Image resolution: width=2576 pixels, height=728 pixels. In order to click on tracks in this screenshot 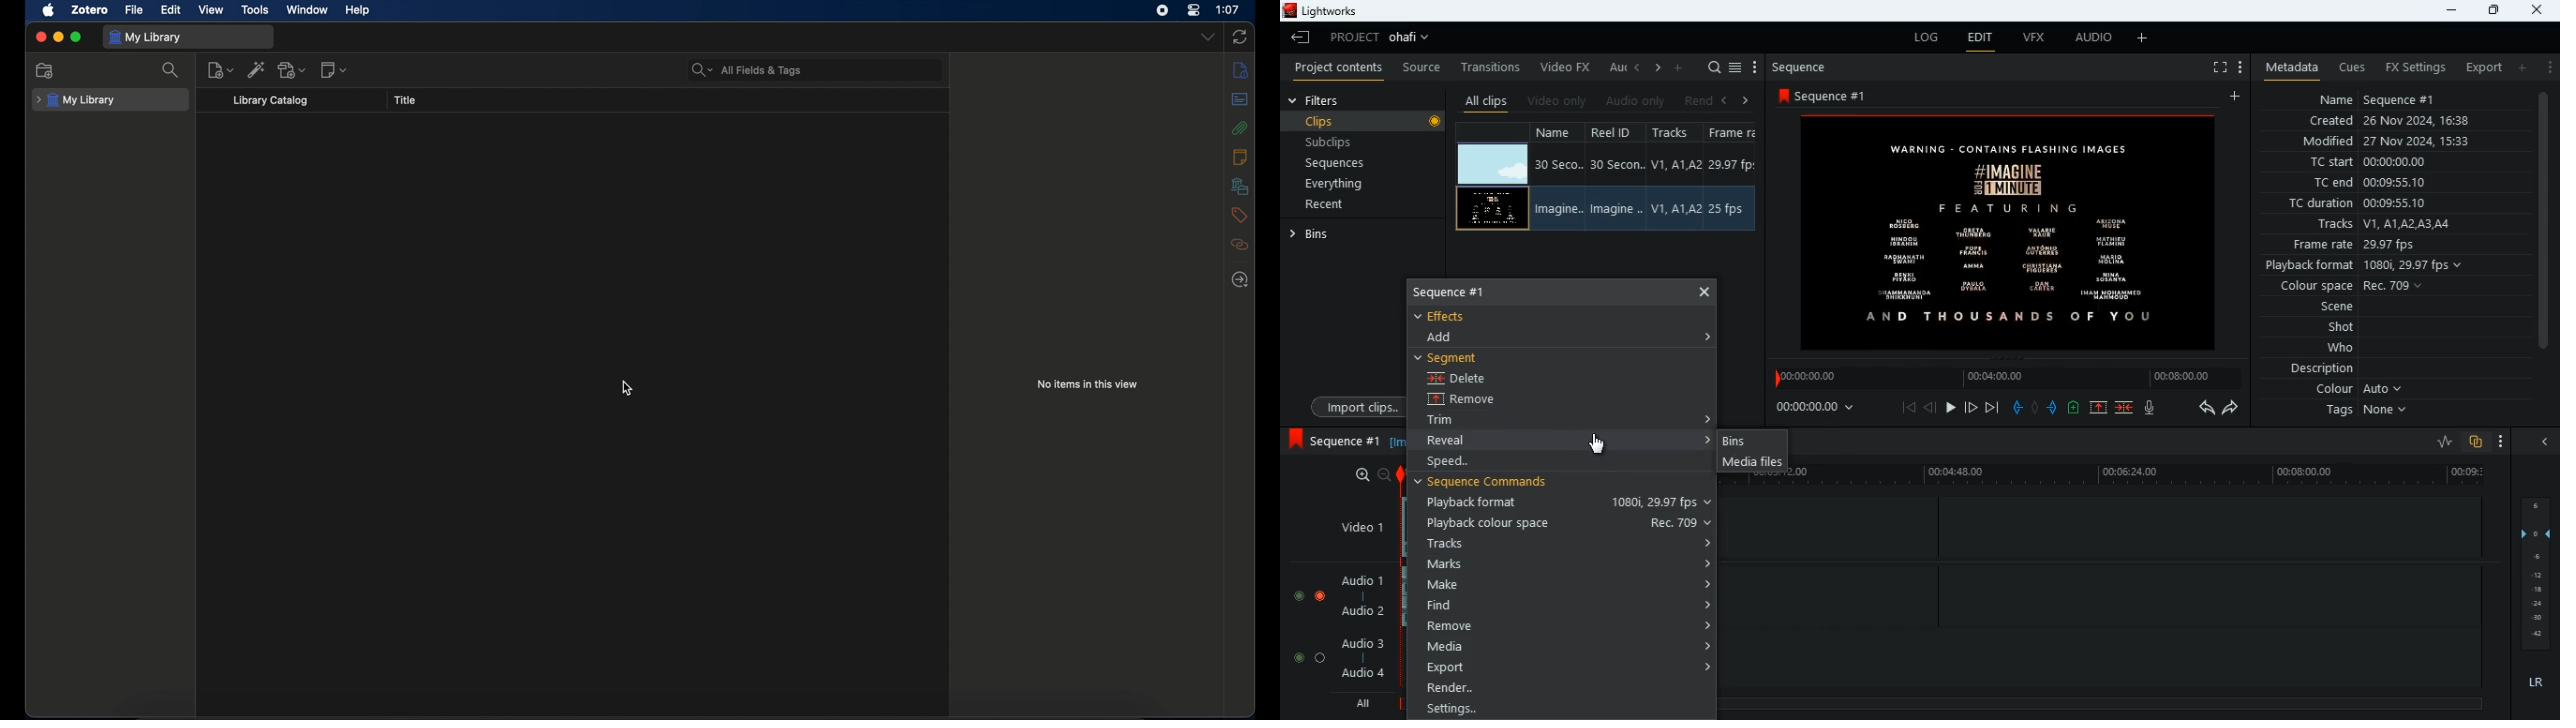, I will do `click(2387, 224)`.